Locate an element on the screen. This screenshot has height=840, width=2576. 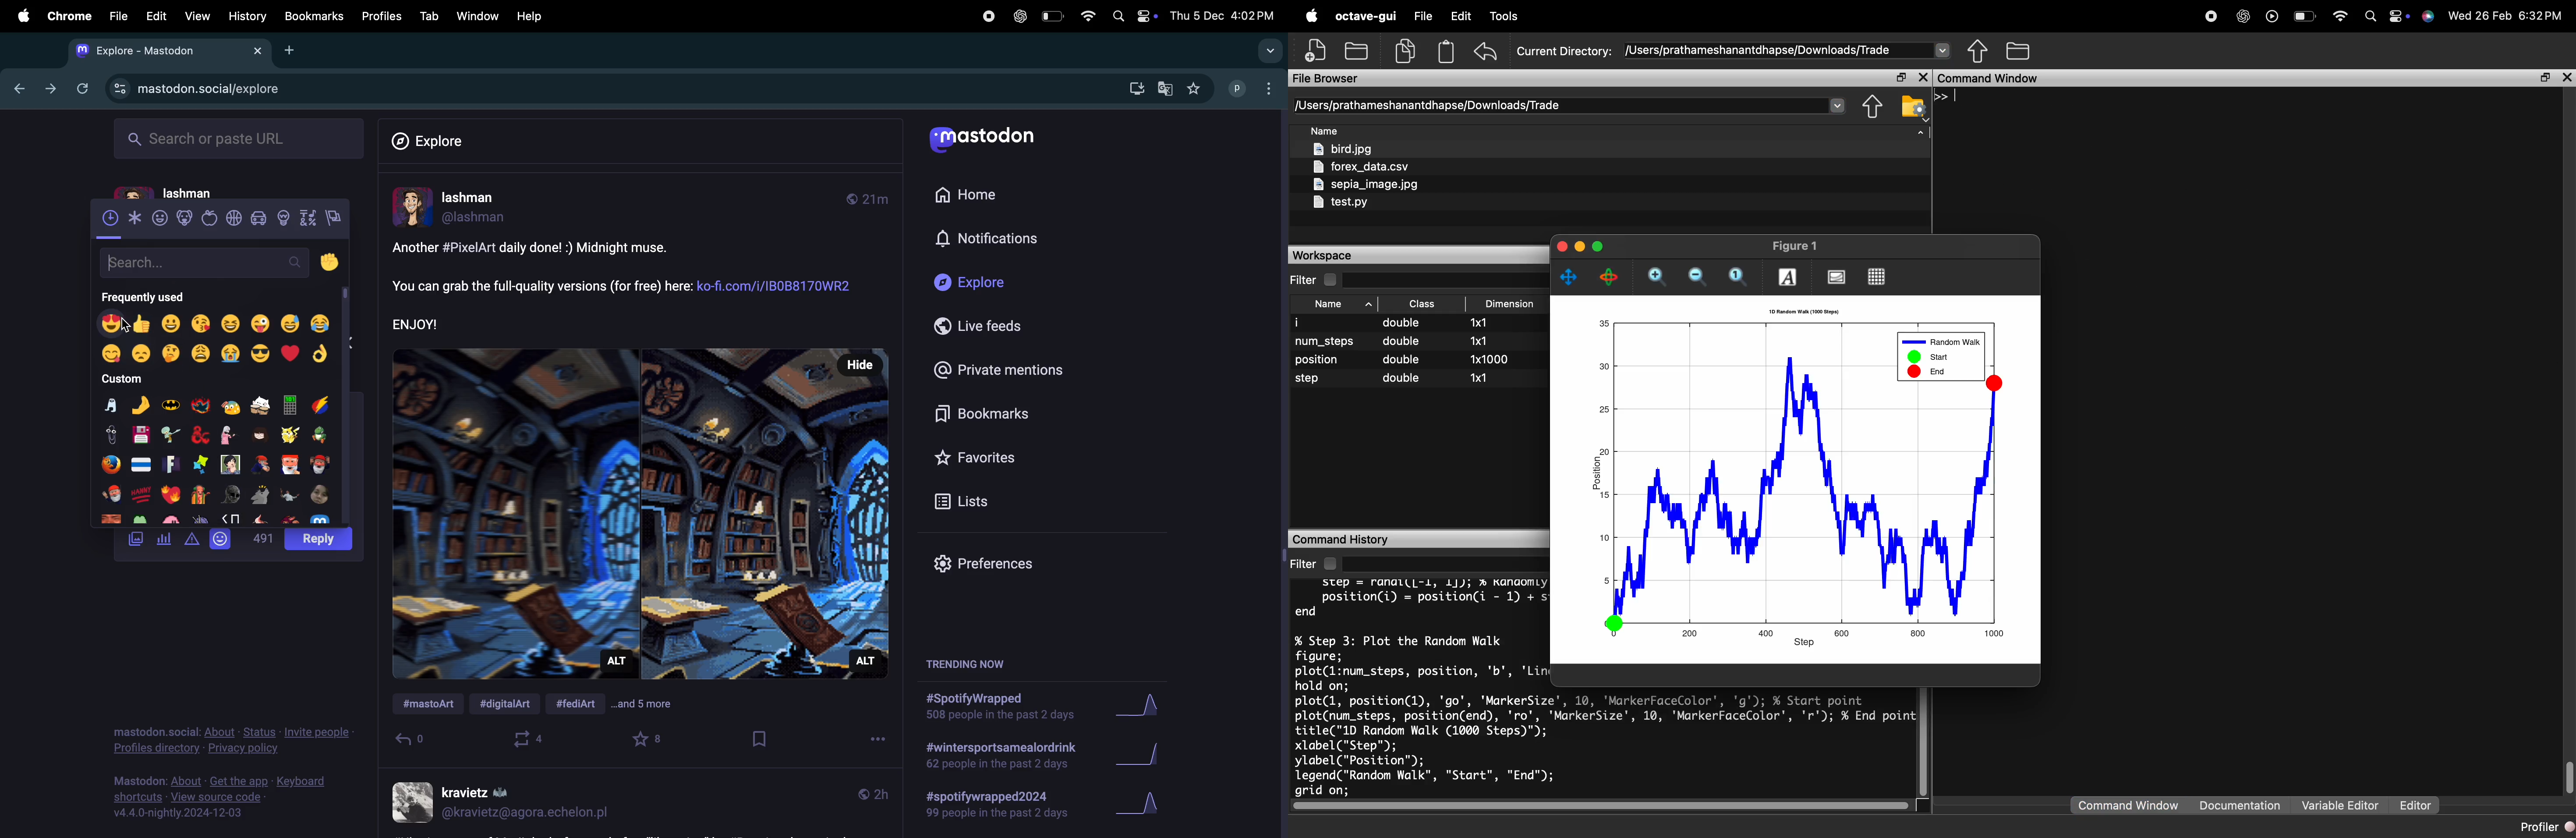
dimension is located at coordinates (1490, 354).